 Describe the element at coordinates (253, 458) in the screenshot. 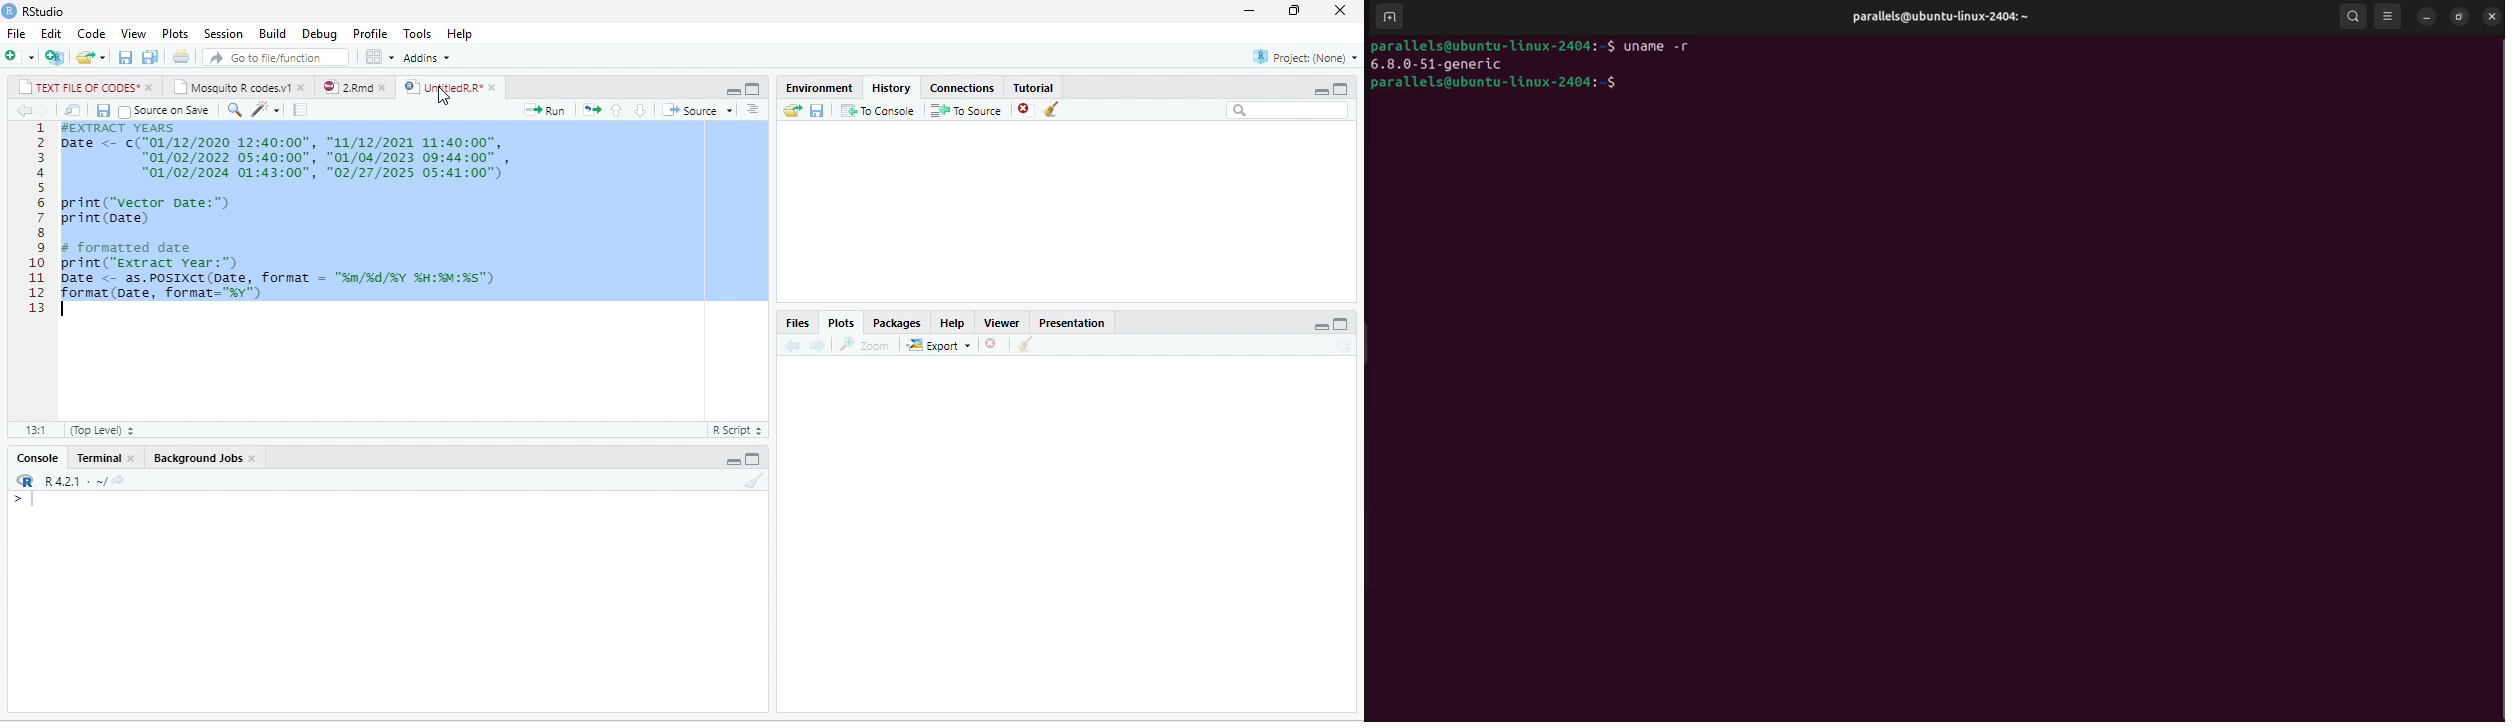

I see `close` at that location.